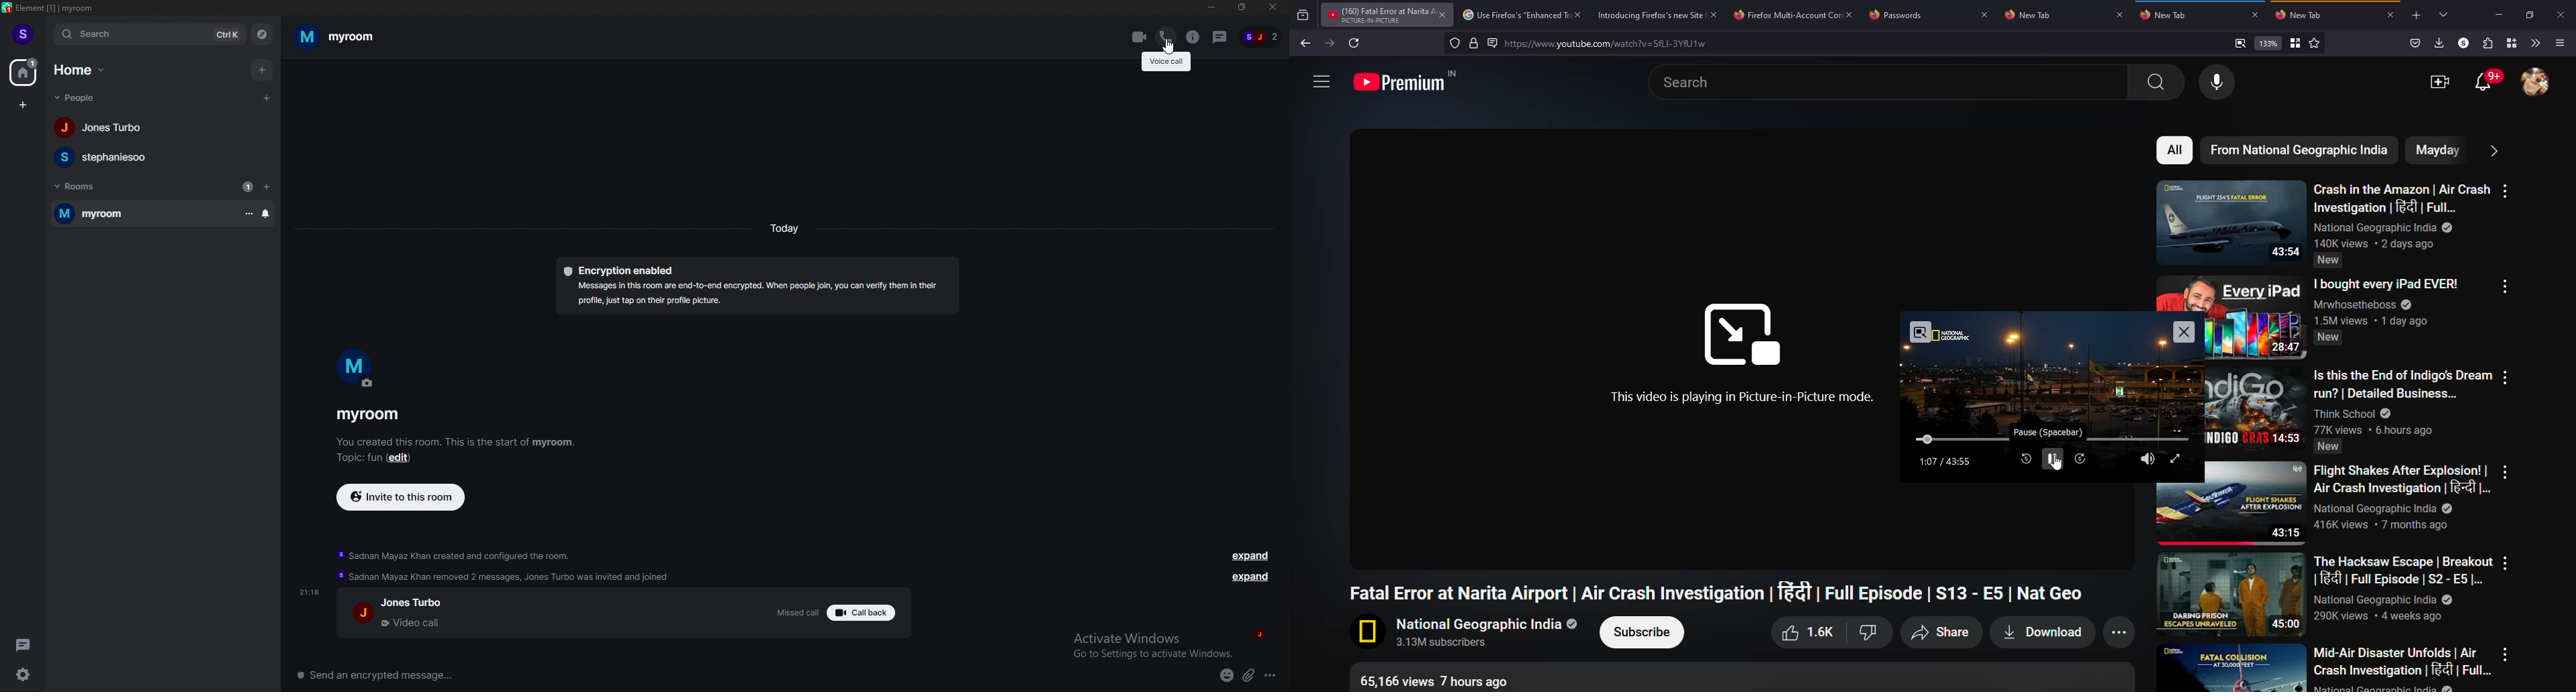 This screenshot has width=2576, height=700. What do you see at coordinates (22, 105) in the screenshot?
I see `create a space` at bounding box center [22, 105].